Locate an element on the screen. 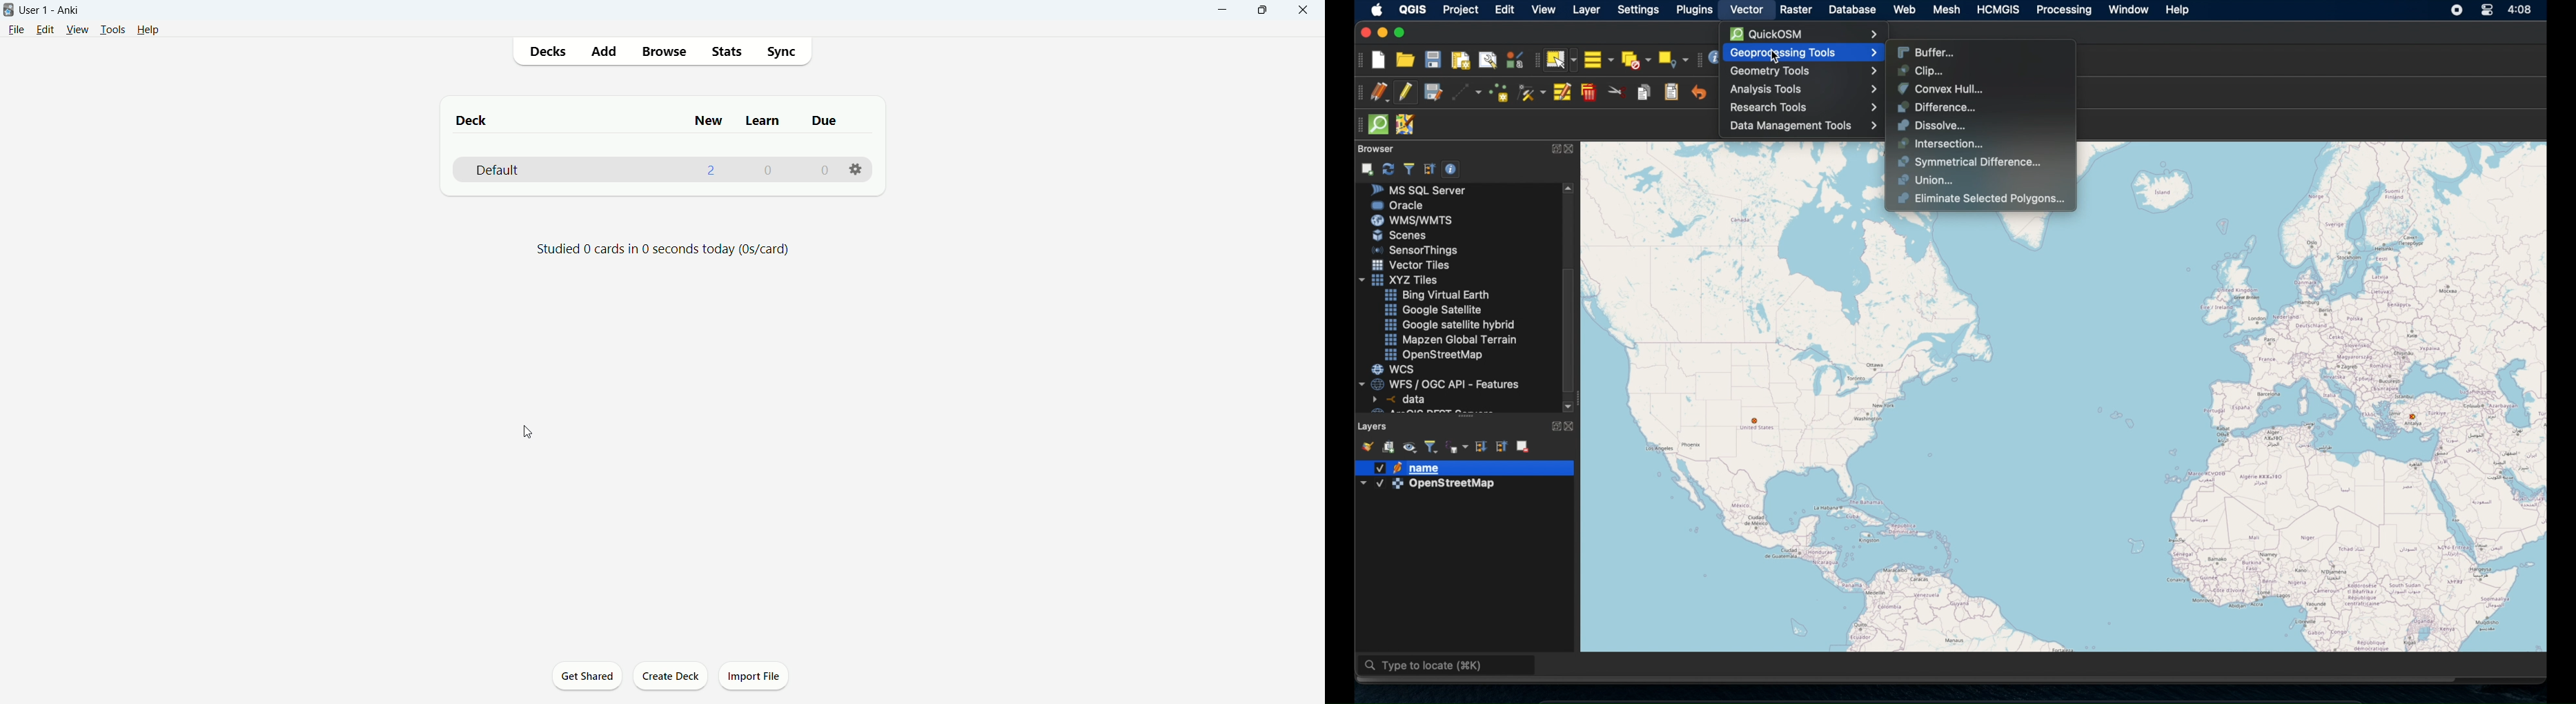  default is located at coordinates (495, 170).